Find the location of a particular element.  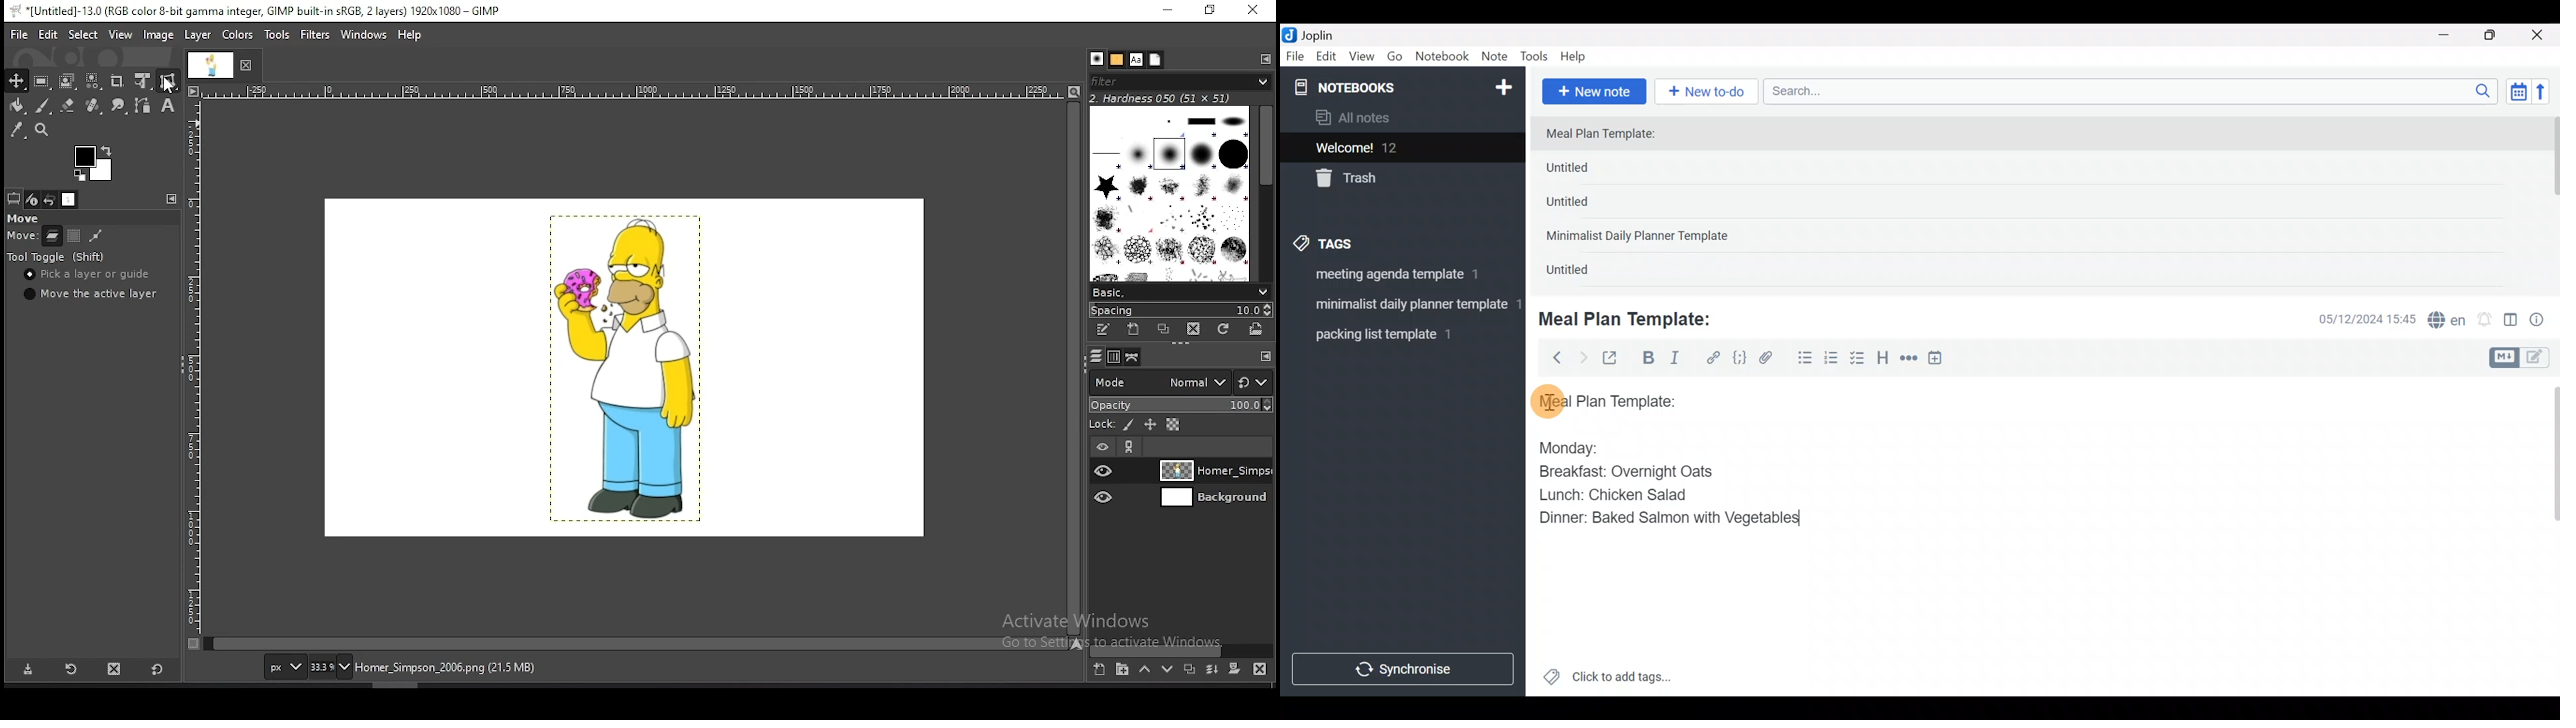

create a new layer is located at coordinates (1099, 670).